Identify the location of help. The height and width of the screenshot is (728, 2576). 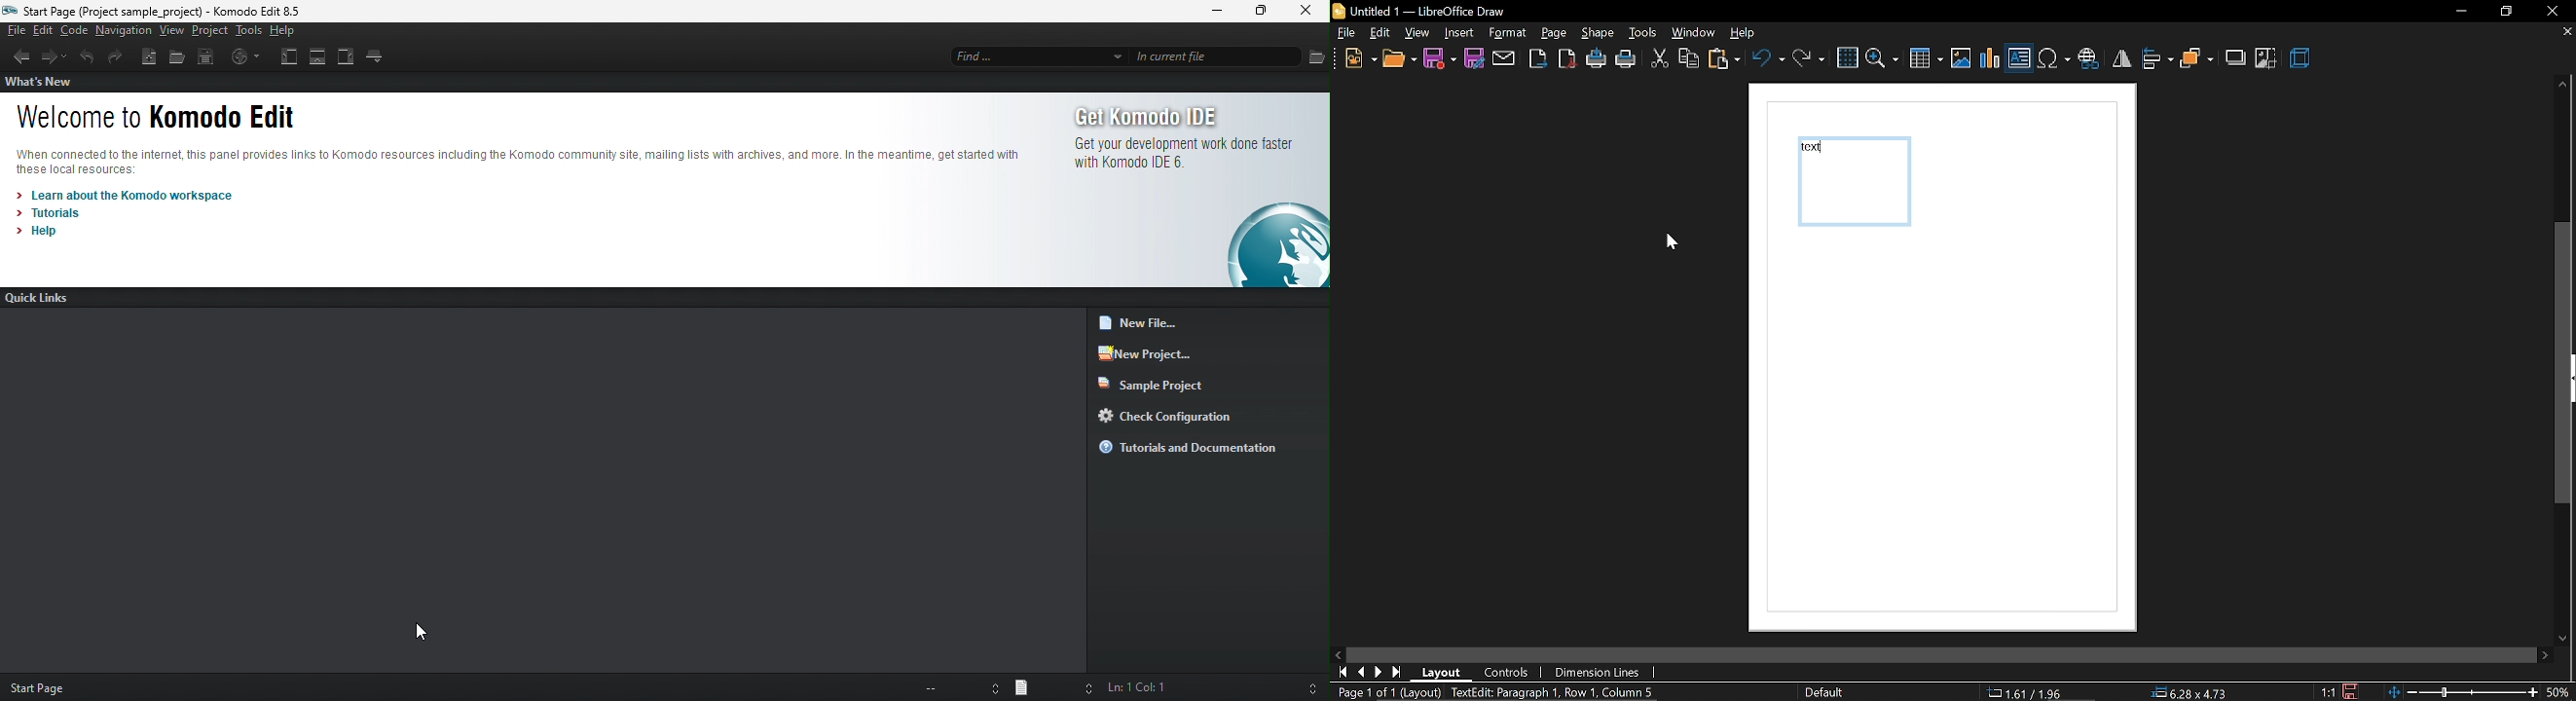
(1748, 34).